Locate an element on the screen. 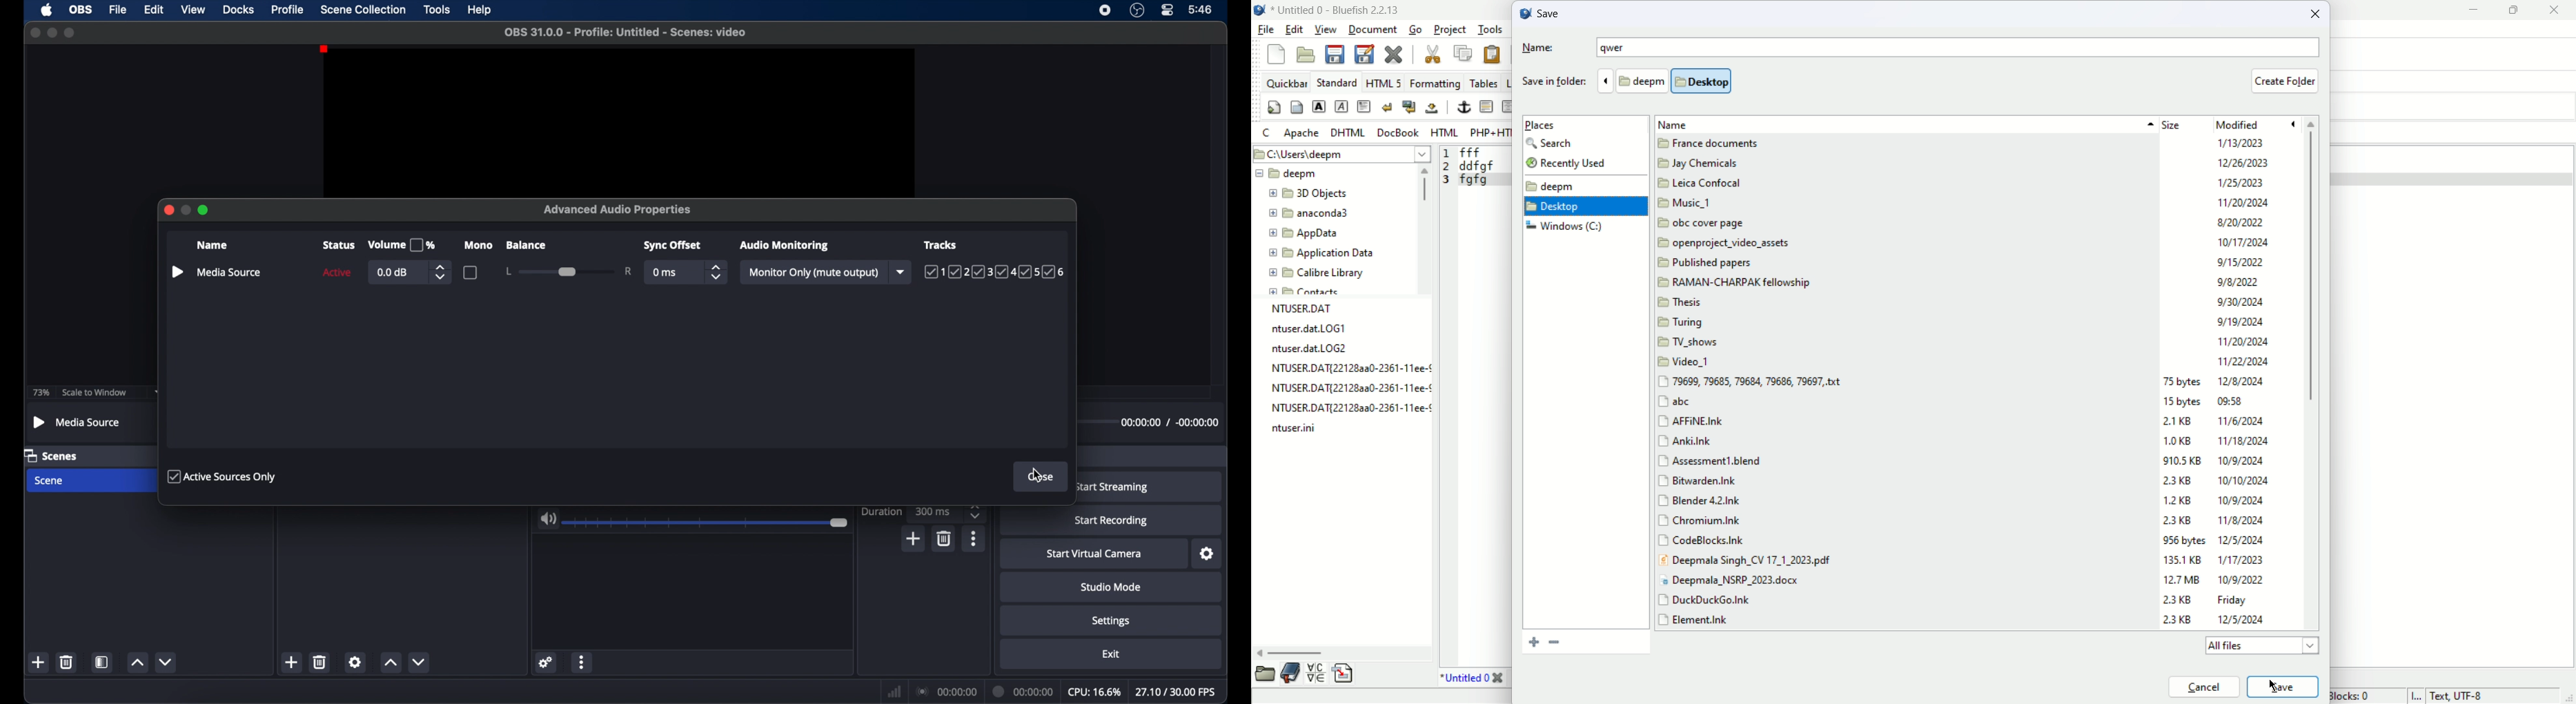 Image resolution: width=2576 pixels, height=728 pixels. sync offset is located at coordinates (674, 246).